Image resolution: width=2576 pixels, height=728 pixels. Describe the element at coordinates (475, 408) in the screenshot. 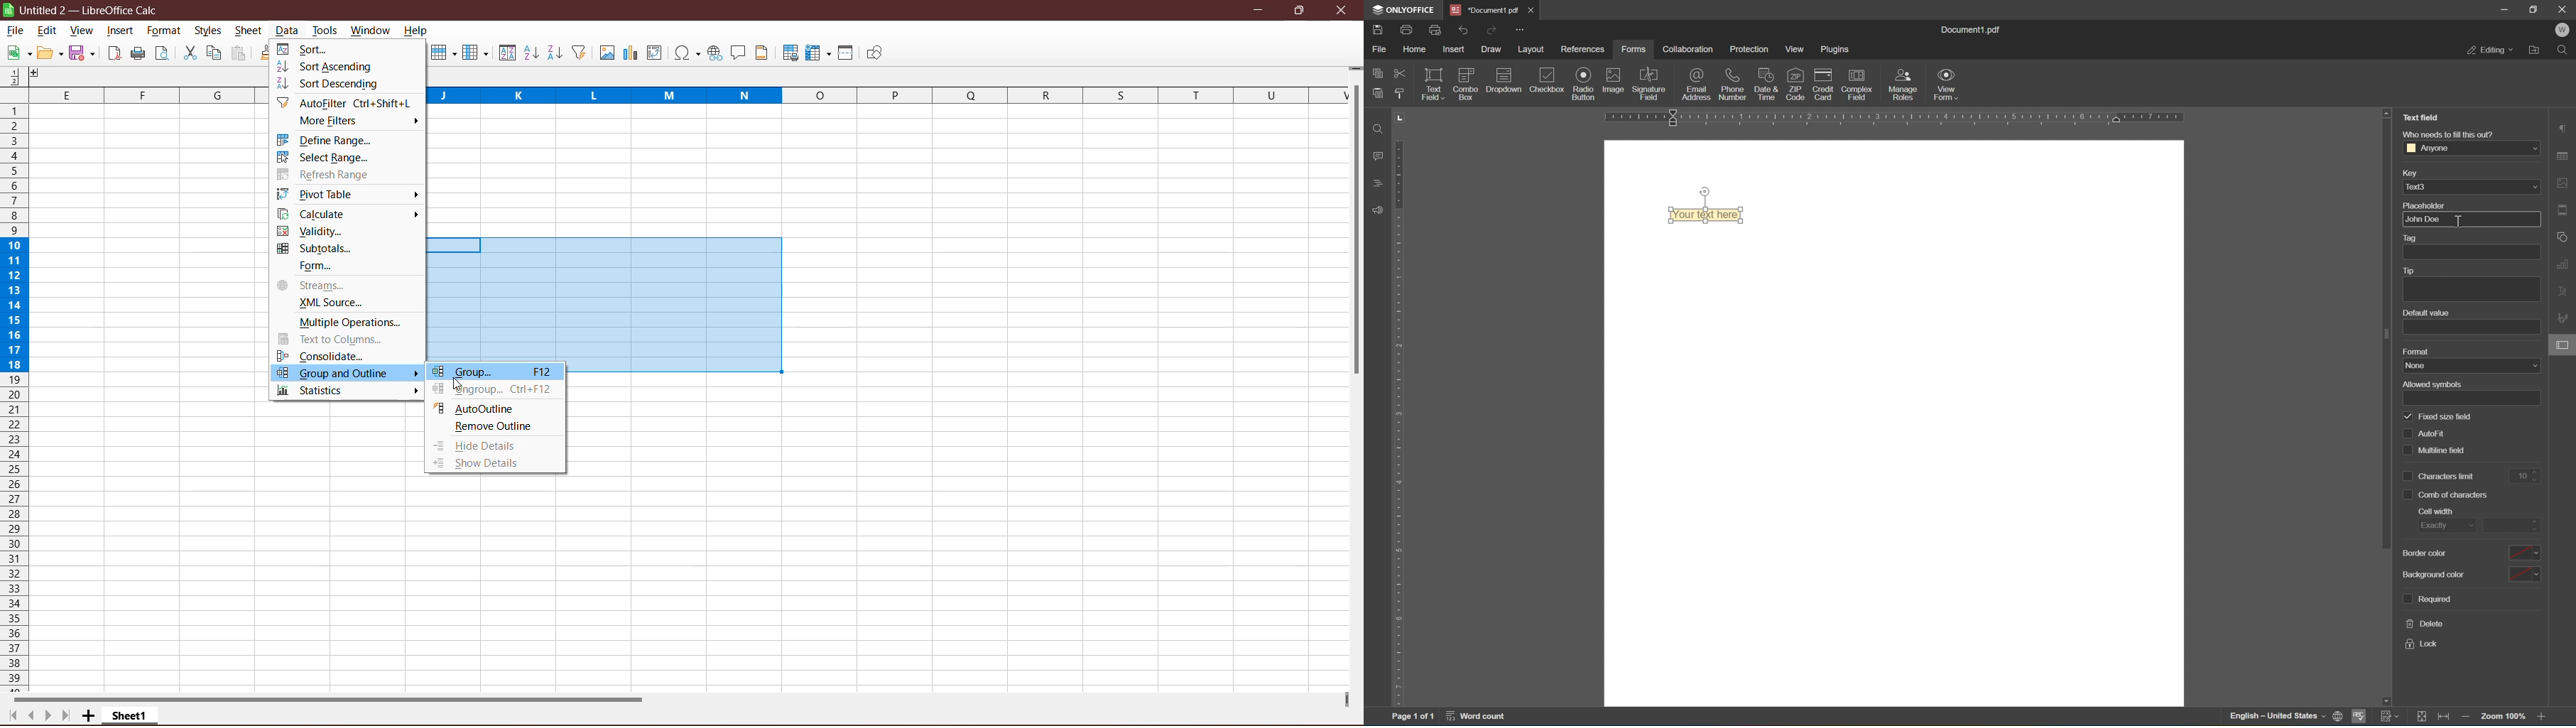

I see `Auto Outline` at that location.